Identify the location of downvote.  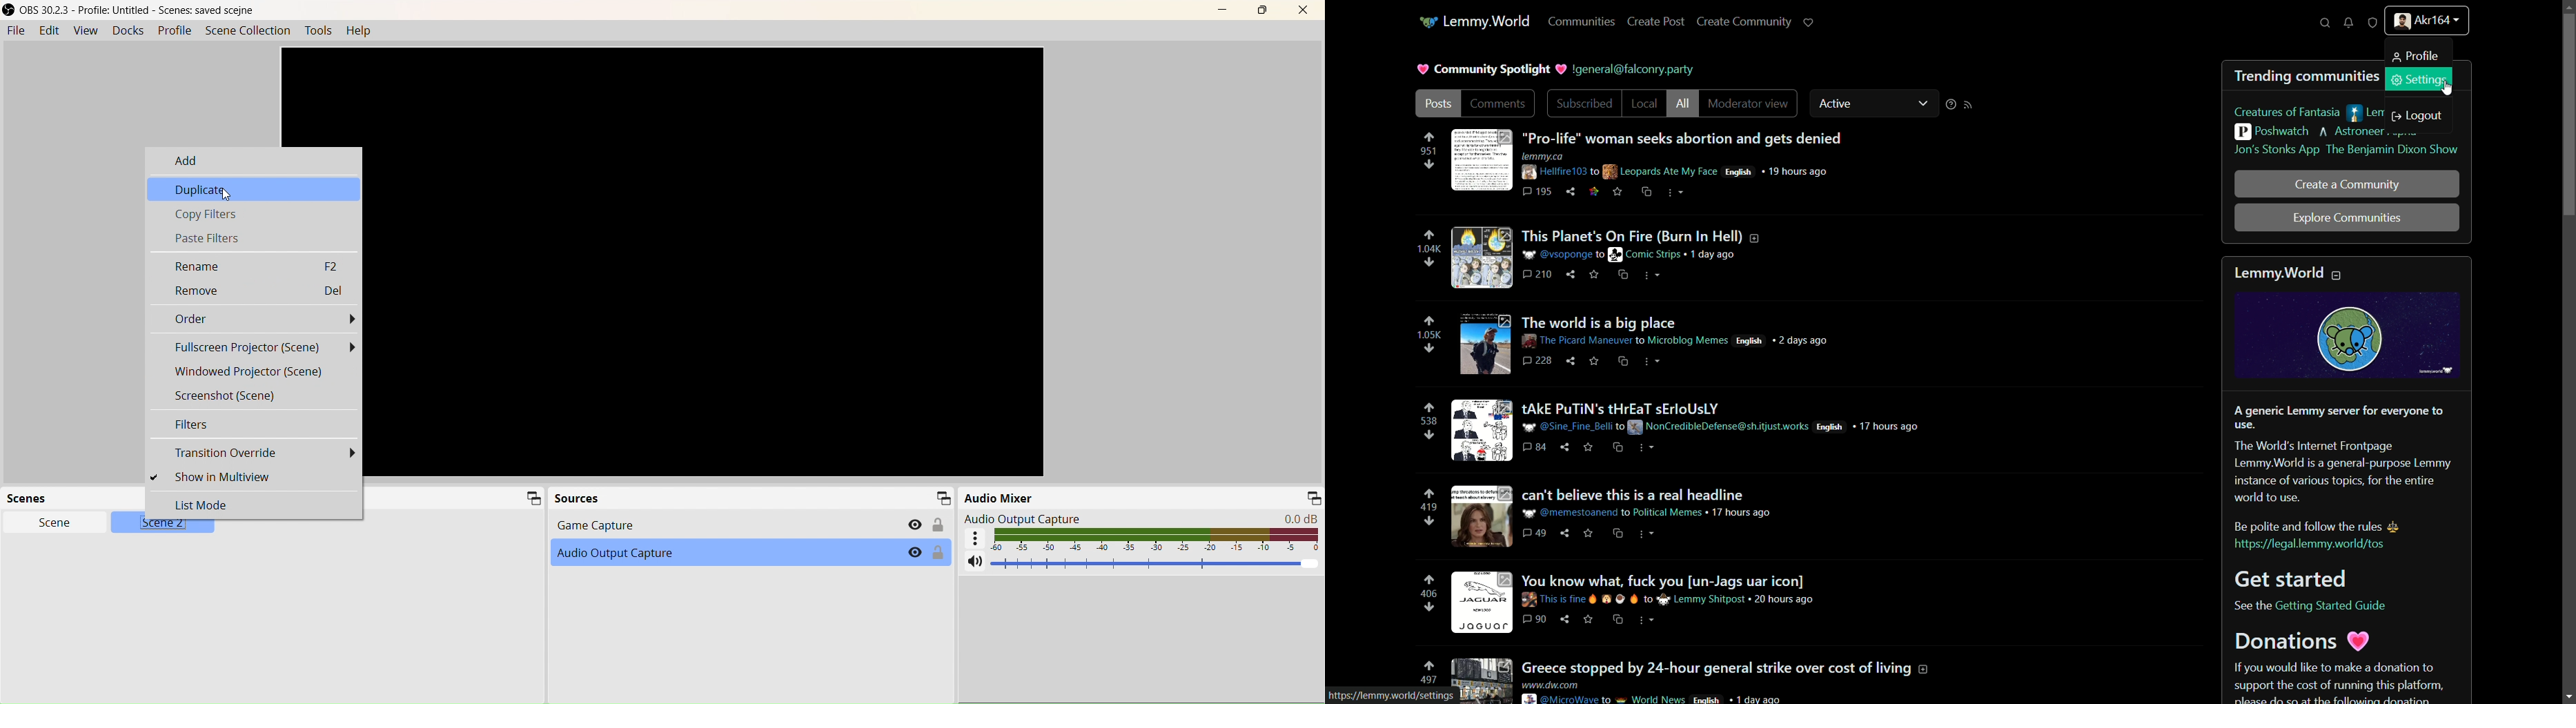
(1429, 164).